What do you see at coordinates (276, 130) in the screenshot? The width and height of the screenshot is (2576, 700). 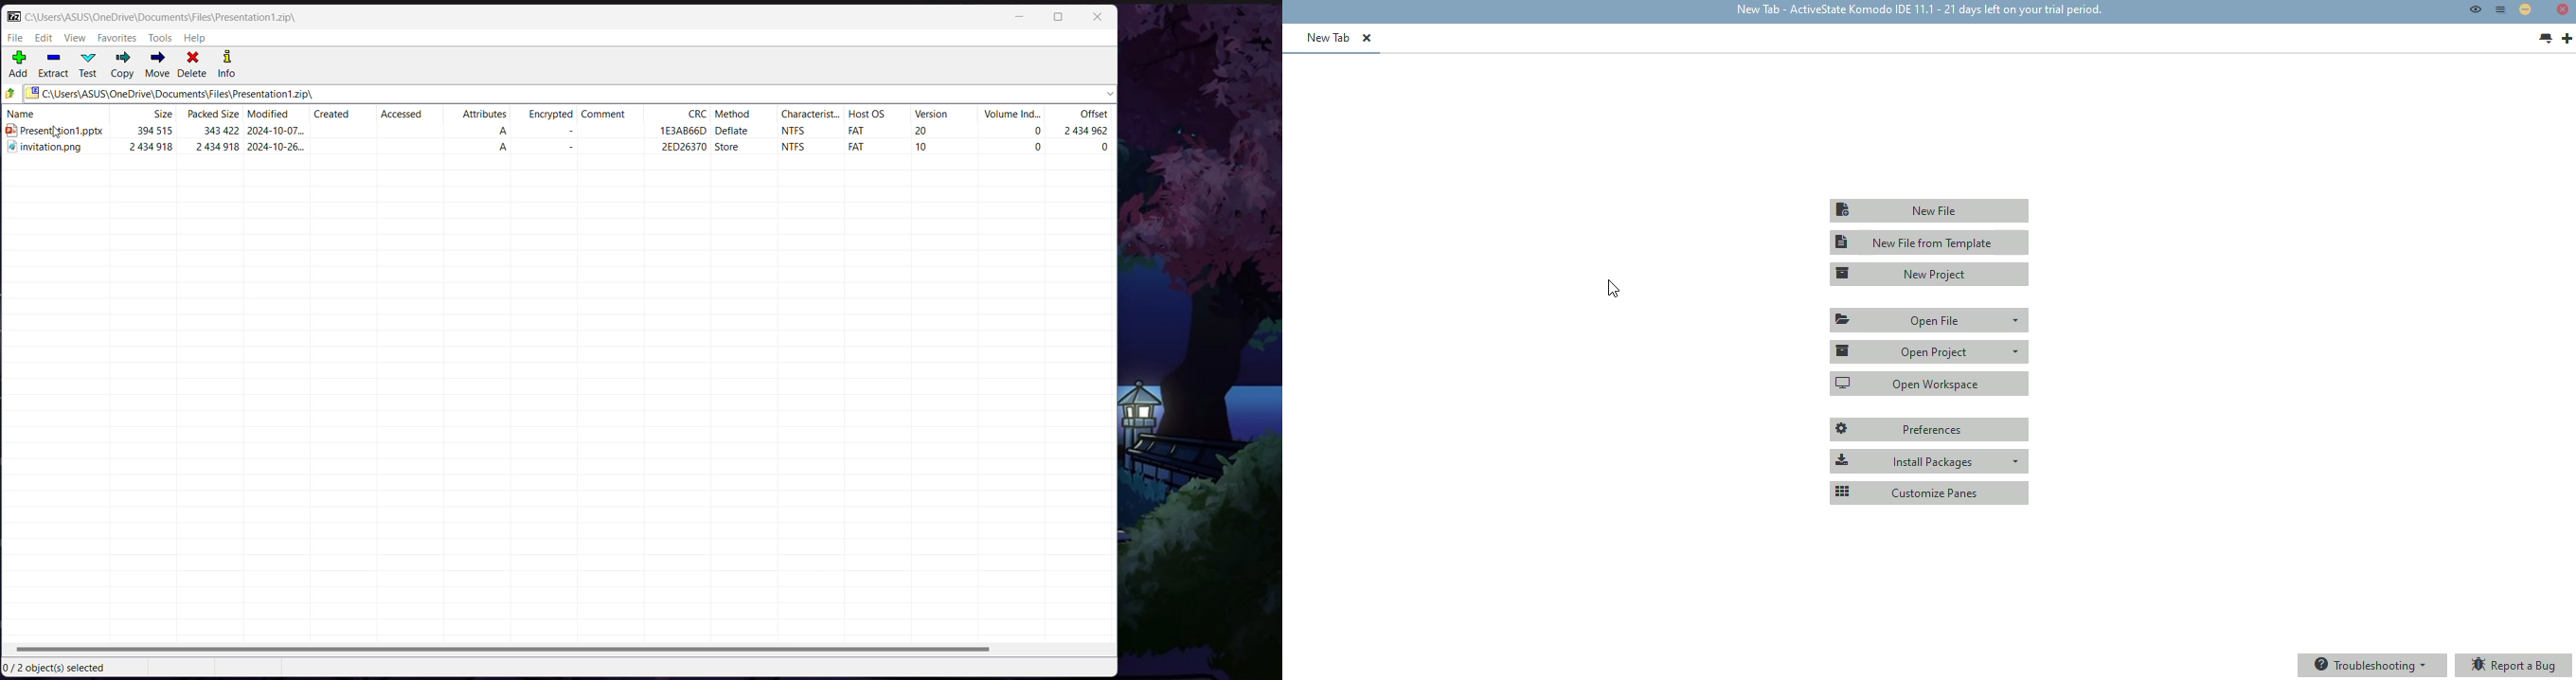 I see `2024-10-07` at bounding box center [276, 130].